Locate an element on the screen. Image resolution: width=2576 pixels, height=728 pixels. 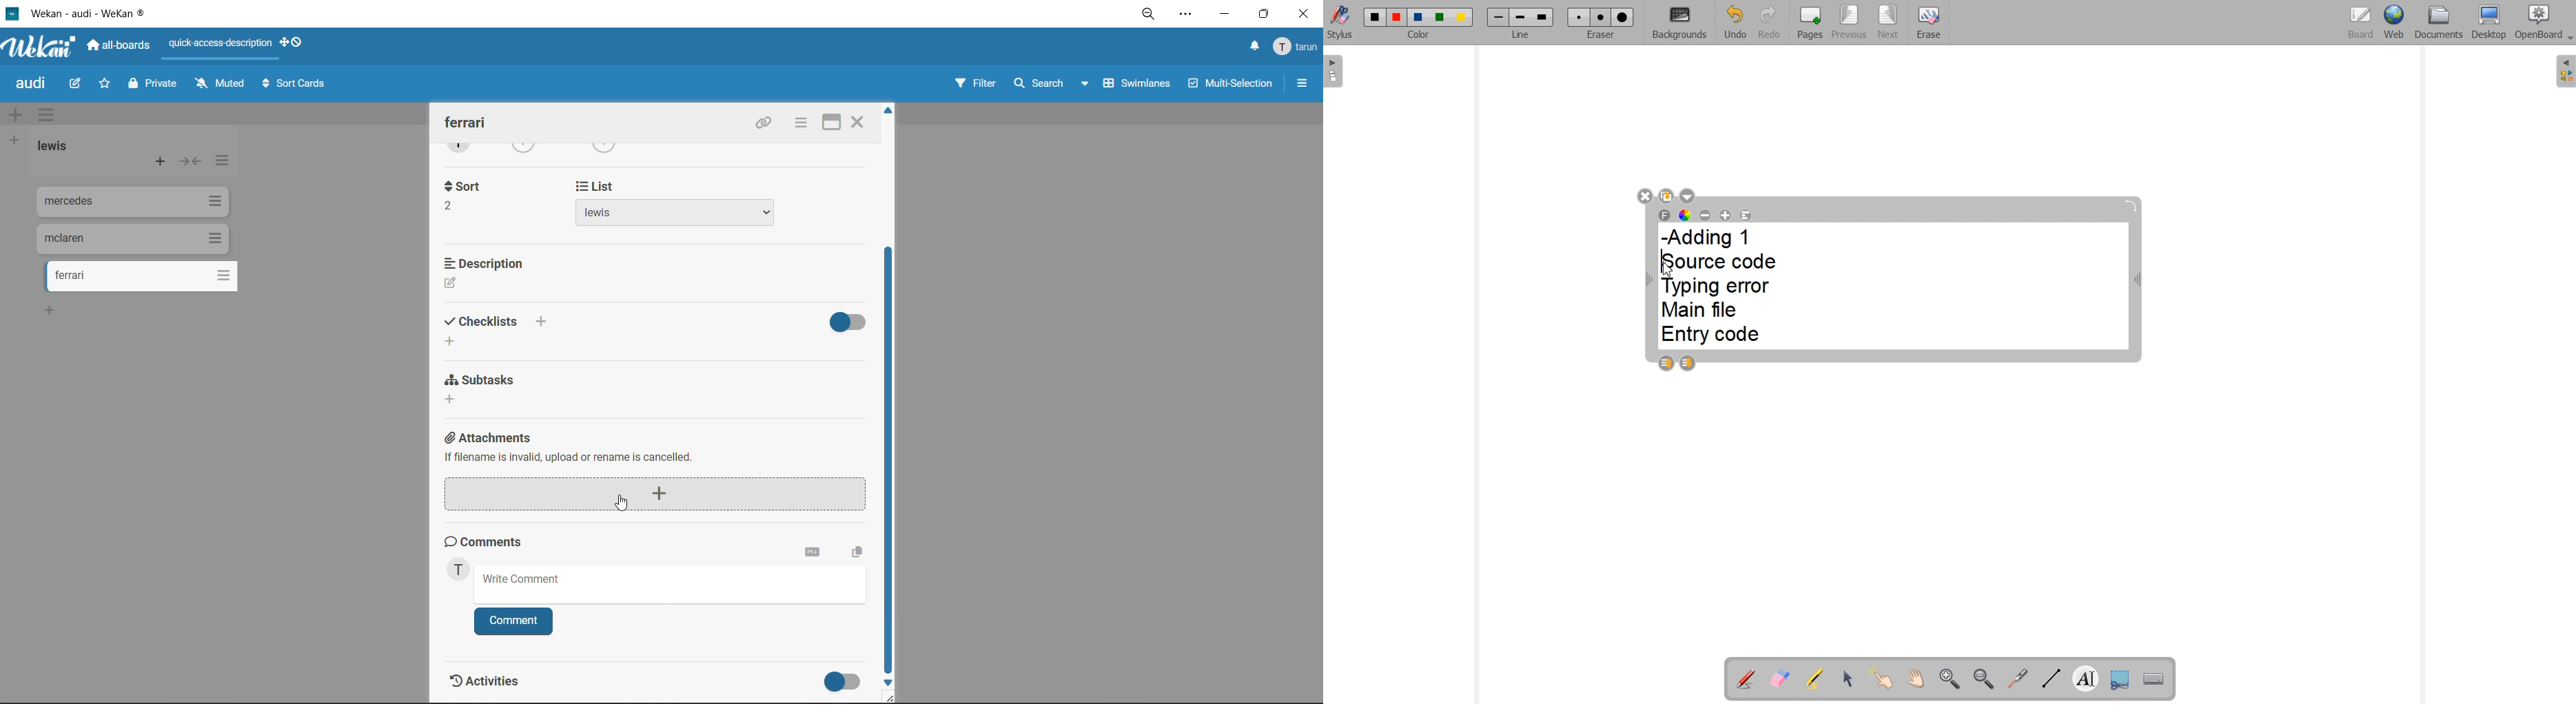
sidebar is located at coordinates (1300, 83).